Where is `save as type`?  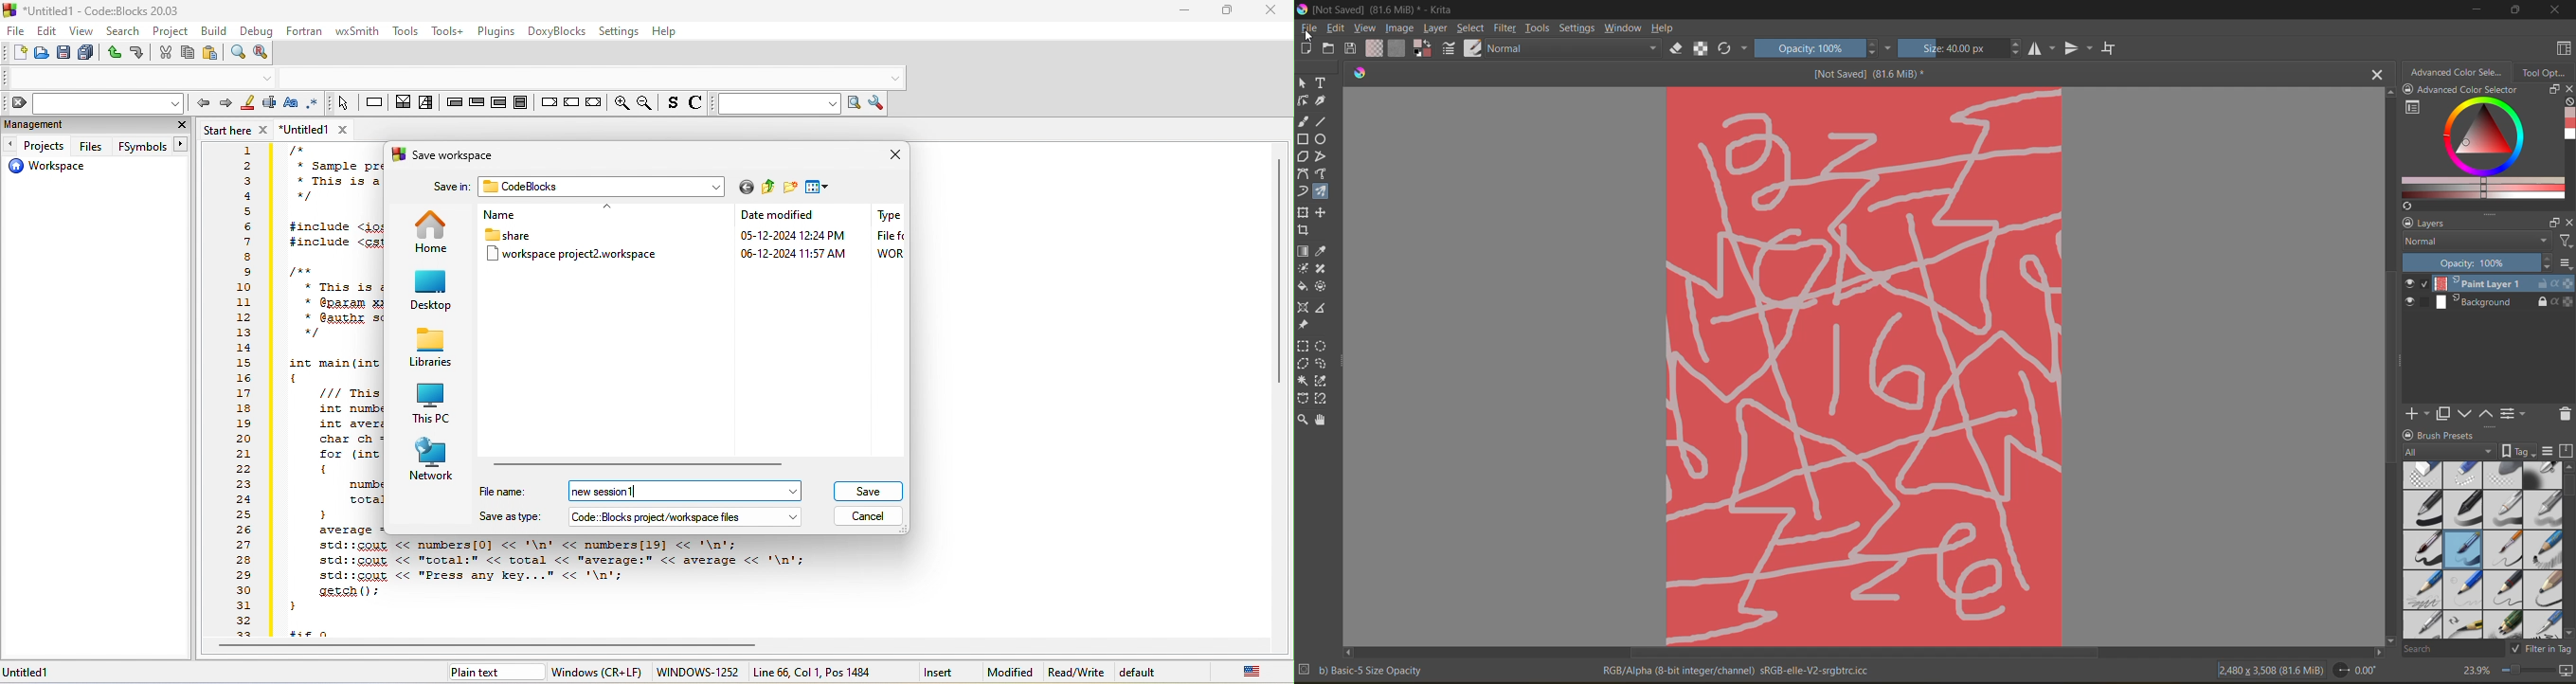
save as type is located at coordinates (625, 515).